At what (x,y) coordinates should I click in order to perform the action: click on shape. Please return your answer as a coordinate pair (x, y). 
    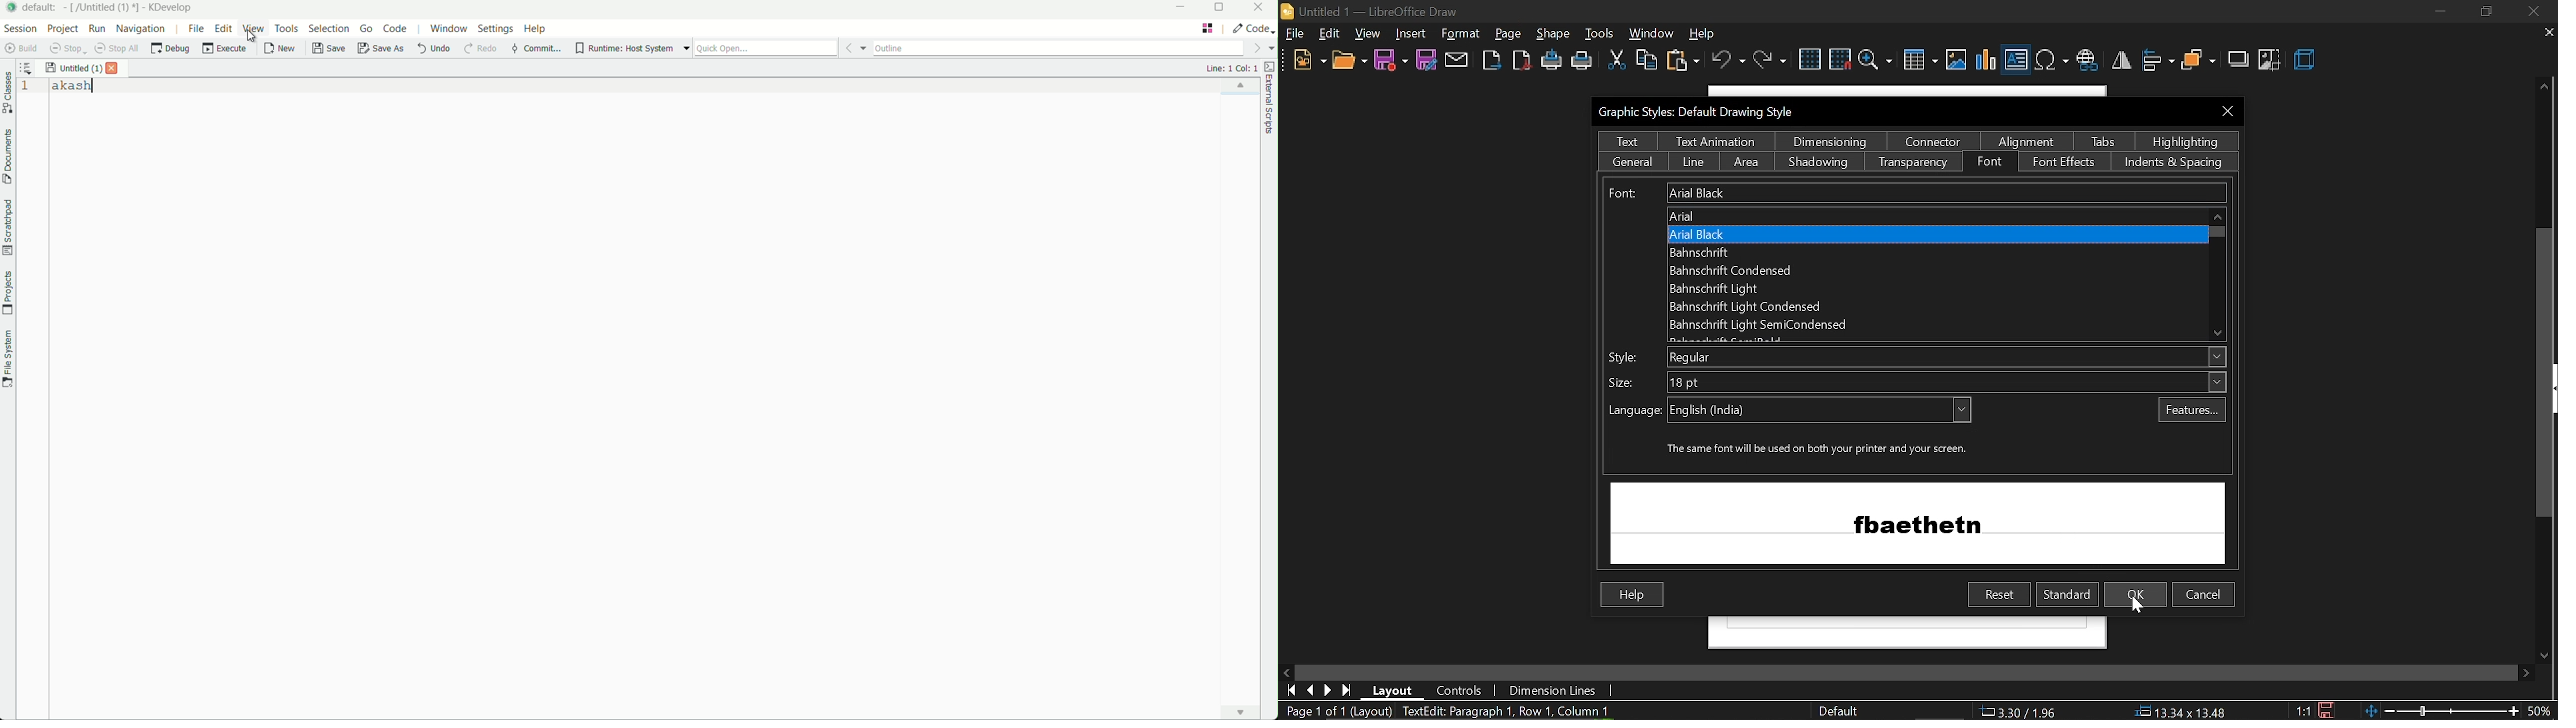
    Looking at the image, I should click on (1410, 34).